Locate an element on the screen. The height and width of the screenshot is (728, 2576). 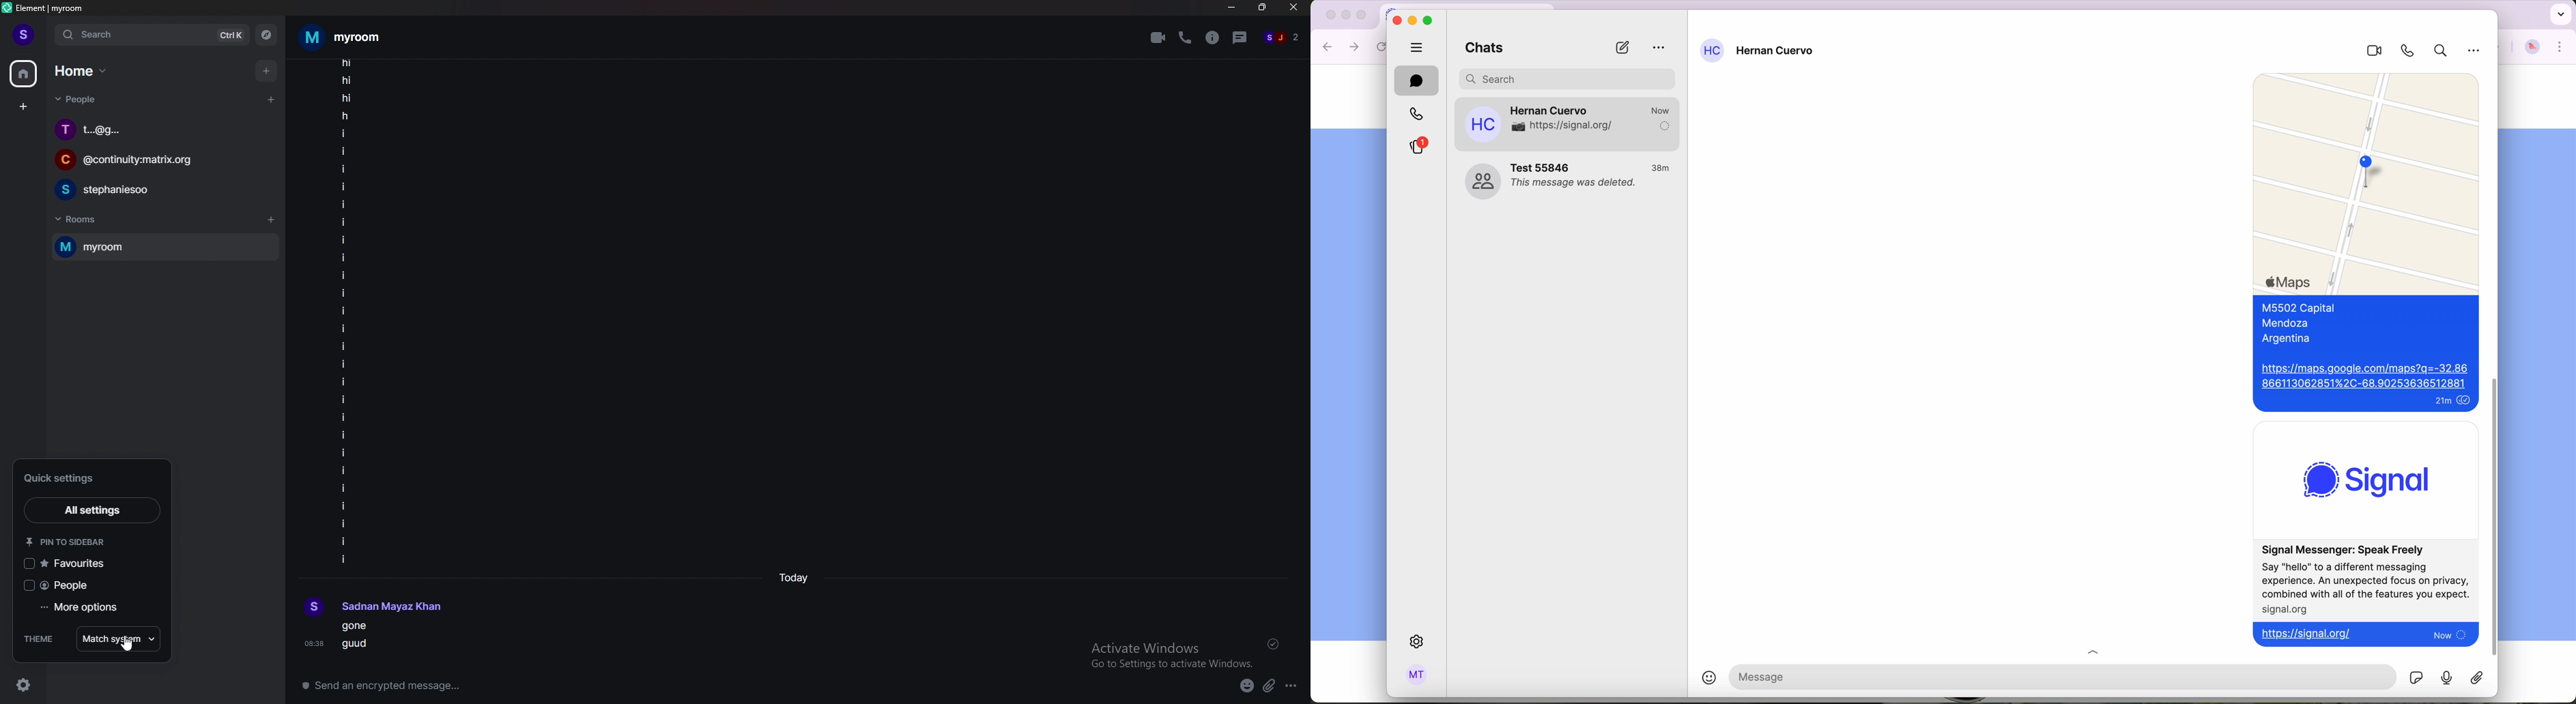
options is located at coordinates (1293, 686).